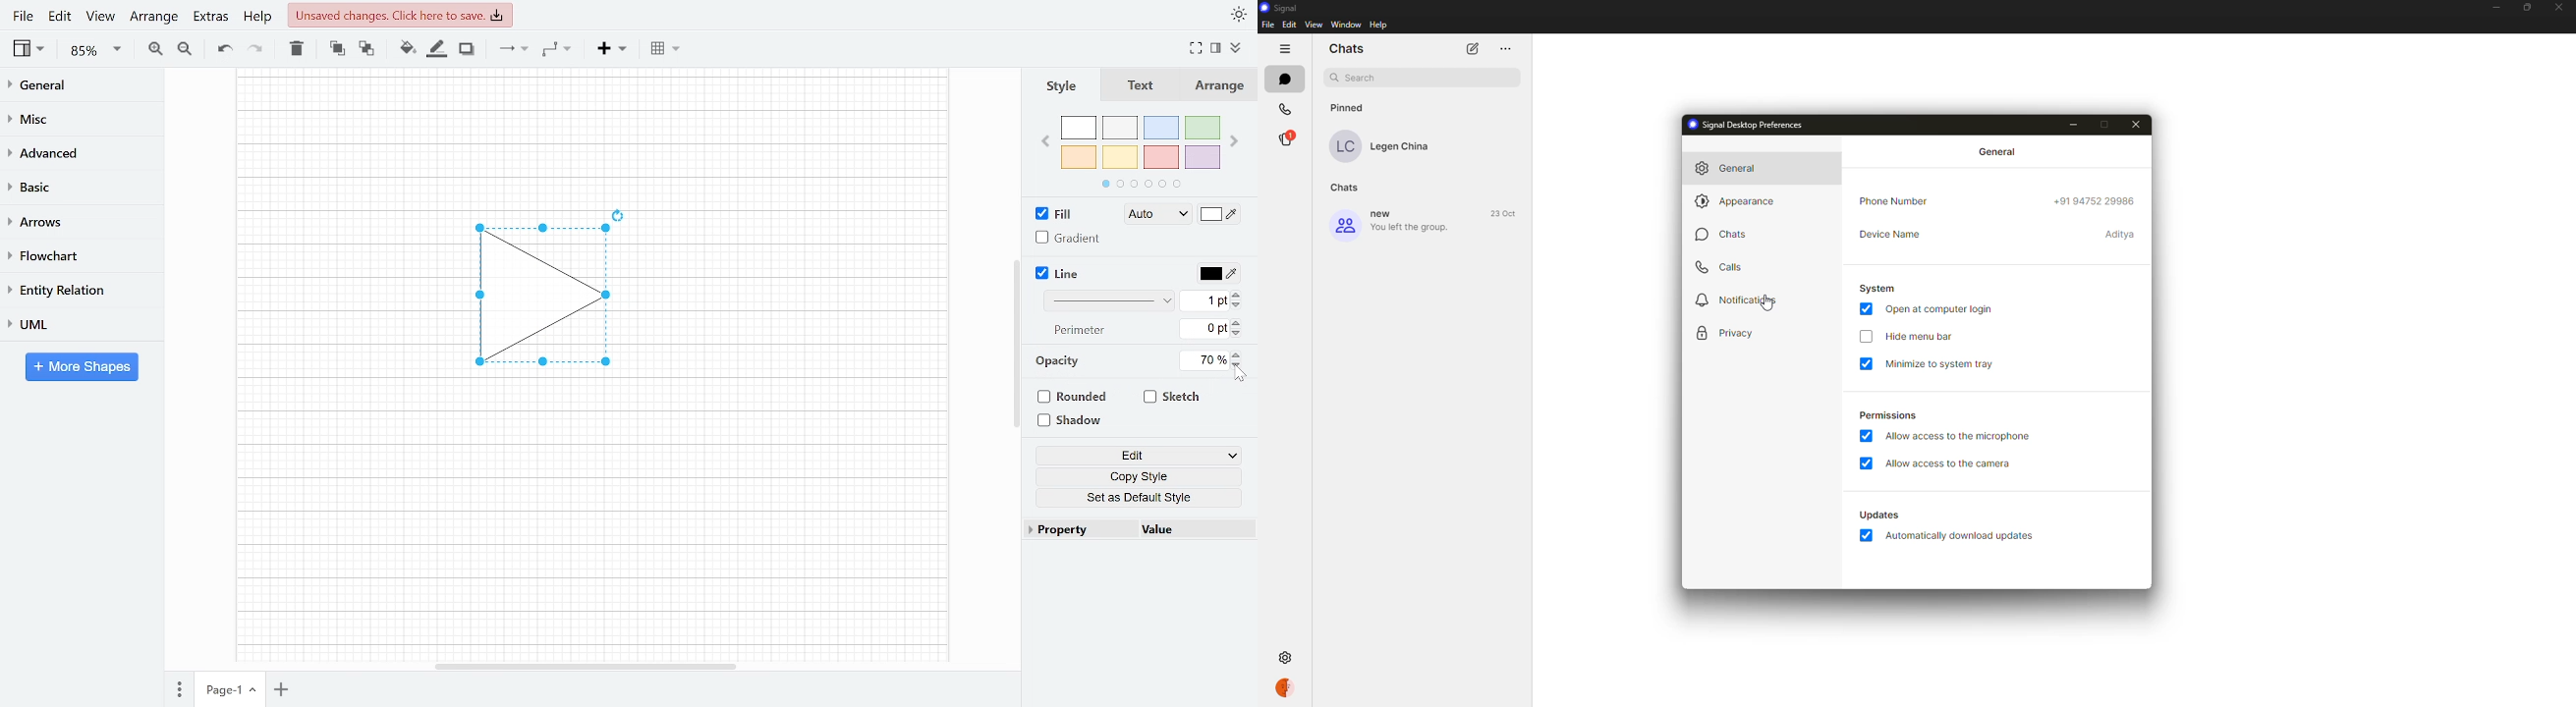 The image size is (2576, 728). What do you see at coordinates (1236, 137) in the screenshot?
I see `Next` at bounding box center [1236, 137].